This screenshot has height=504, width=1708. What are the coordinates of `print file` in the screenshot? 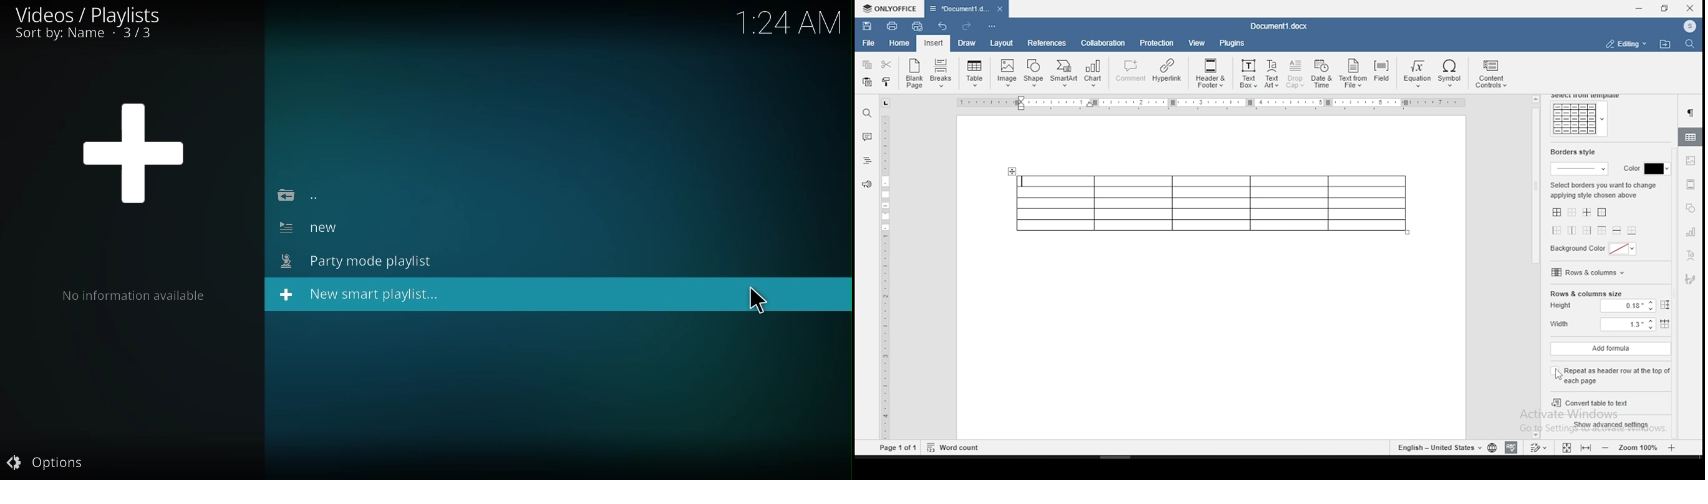 It's located at (892, 25).